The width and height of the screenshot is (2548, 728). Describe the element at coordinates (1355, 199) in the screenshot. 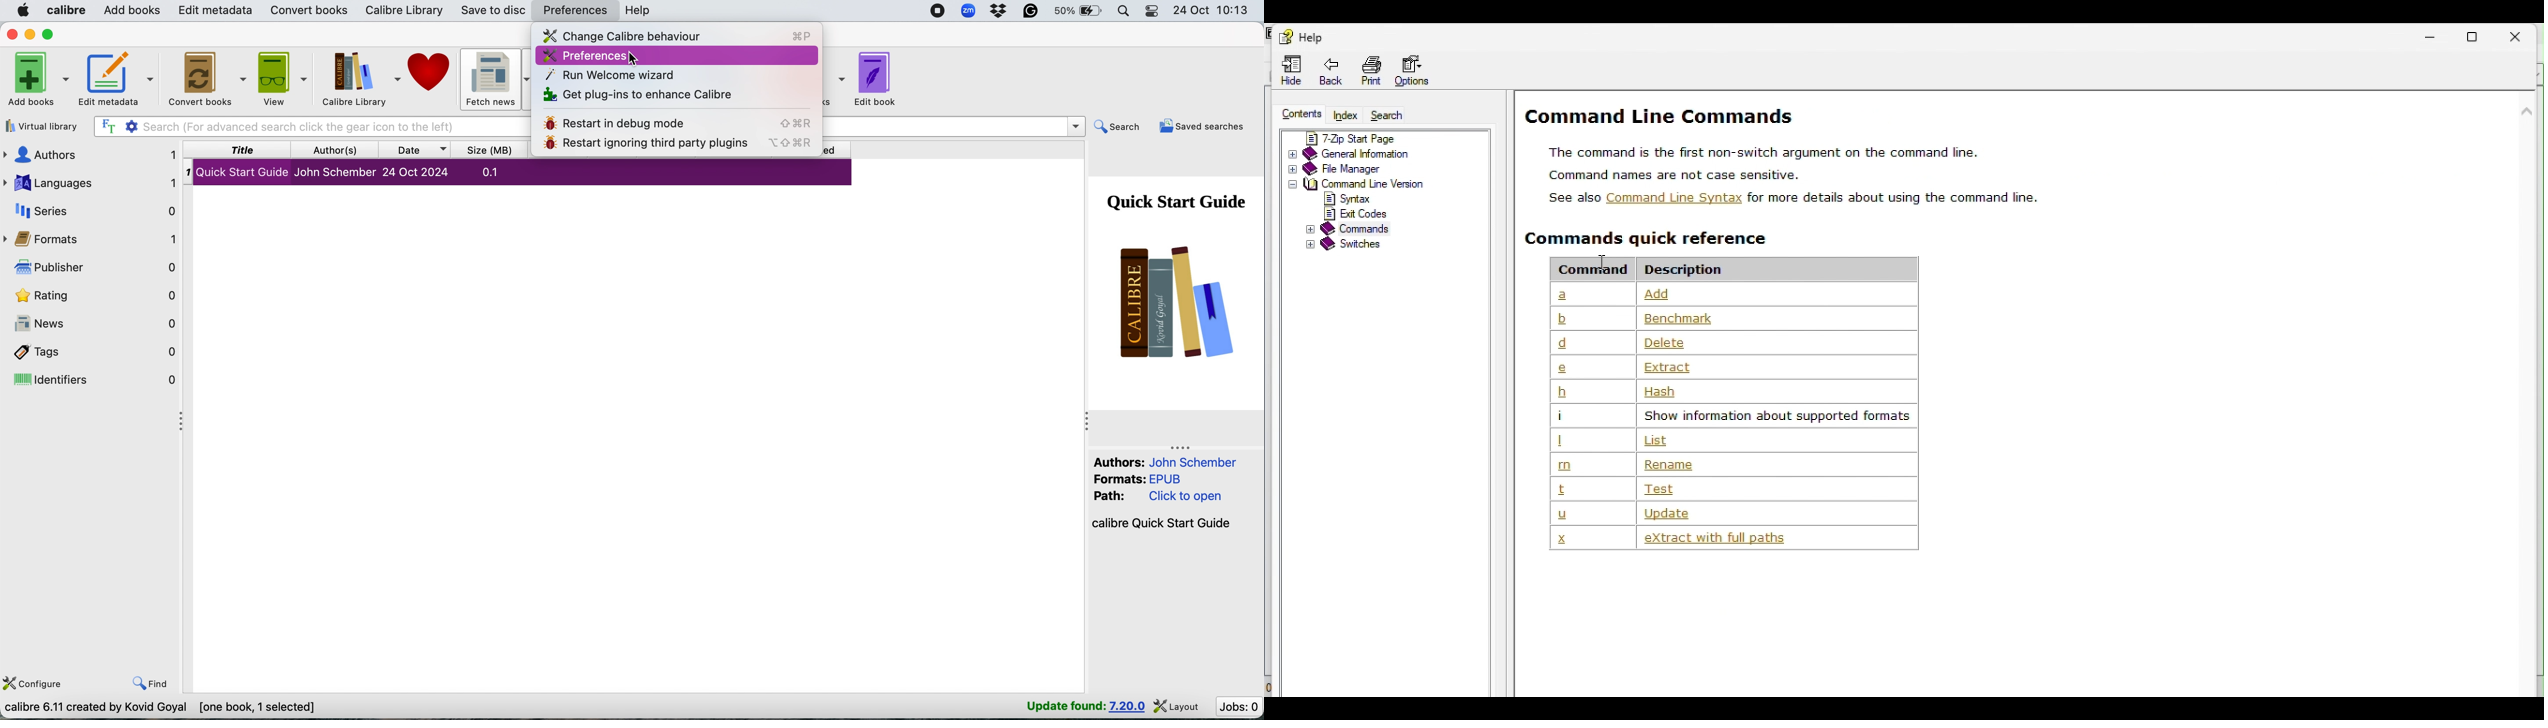

I see `syntax` at that location.